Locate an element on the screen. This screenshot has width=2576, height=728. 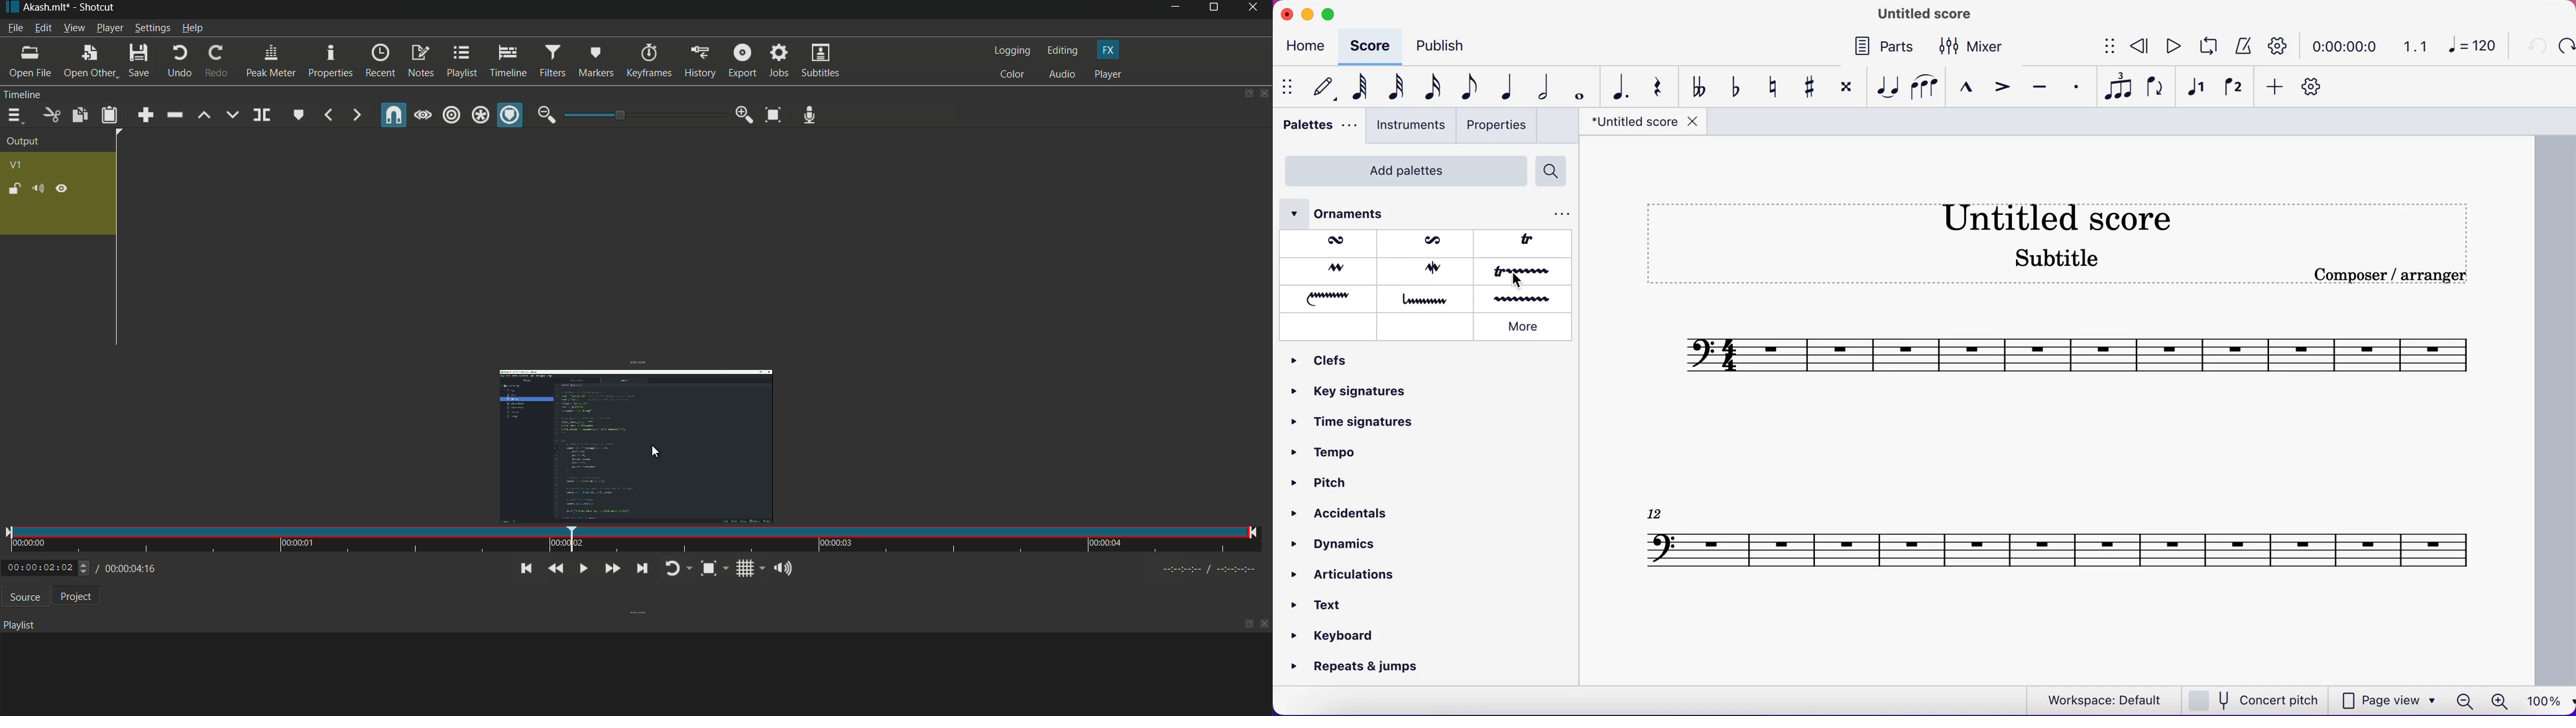
add palettes is located at coordinates (1400, 171).